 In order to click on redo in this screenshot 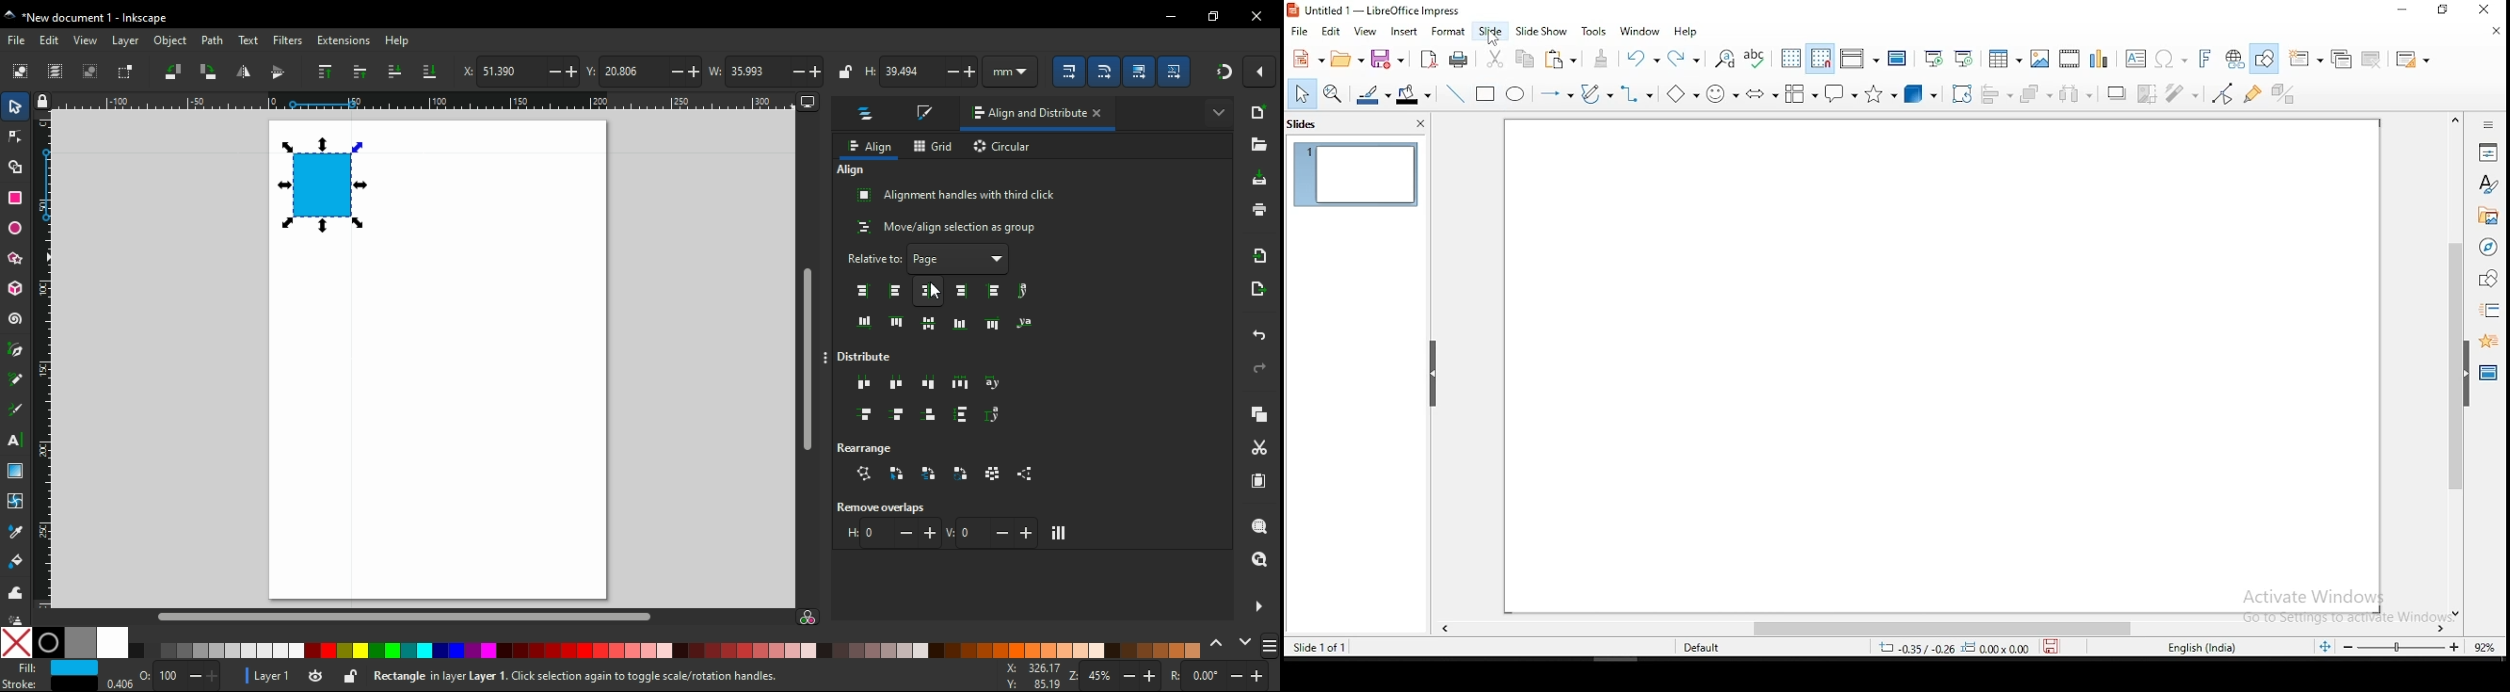, I will do `click(1685, 60)`.